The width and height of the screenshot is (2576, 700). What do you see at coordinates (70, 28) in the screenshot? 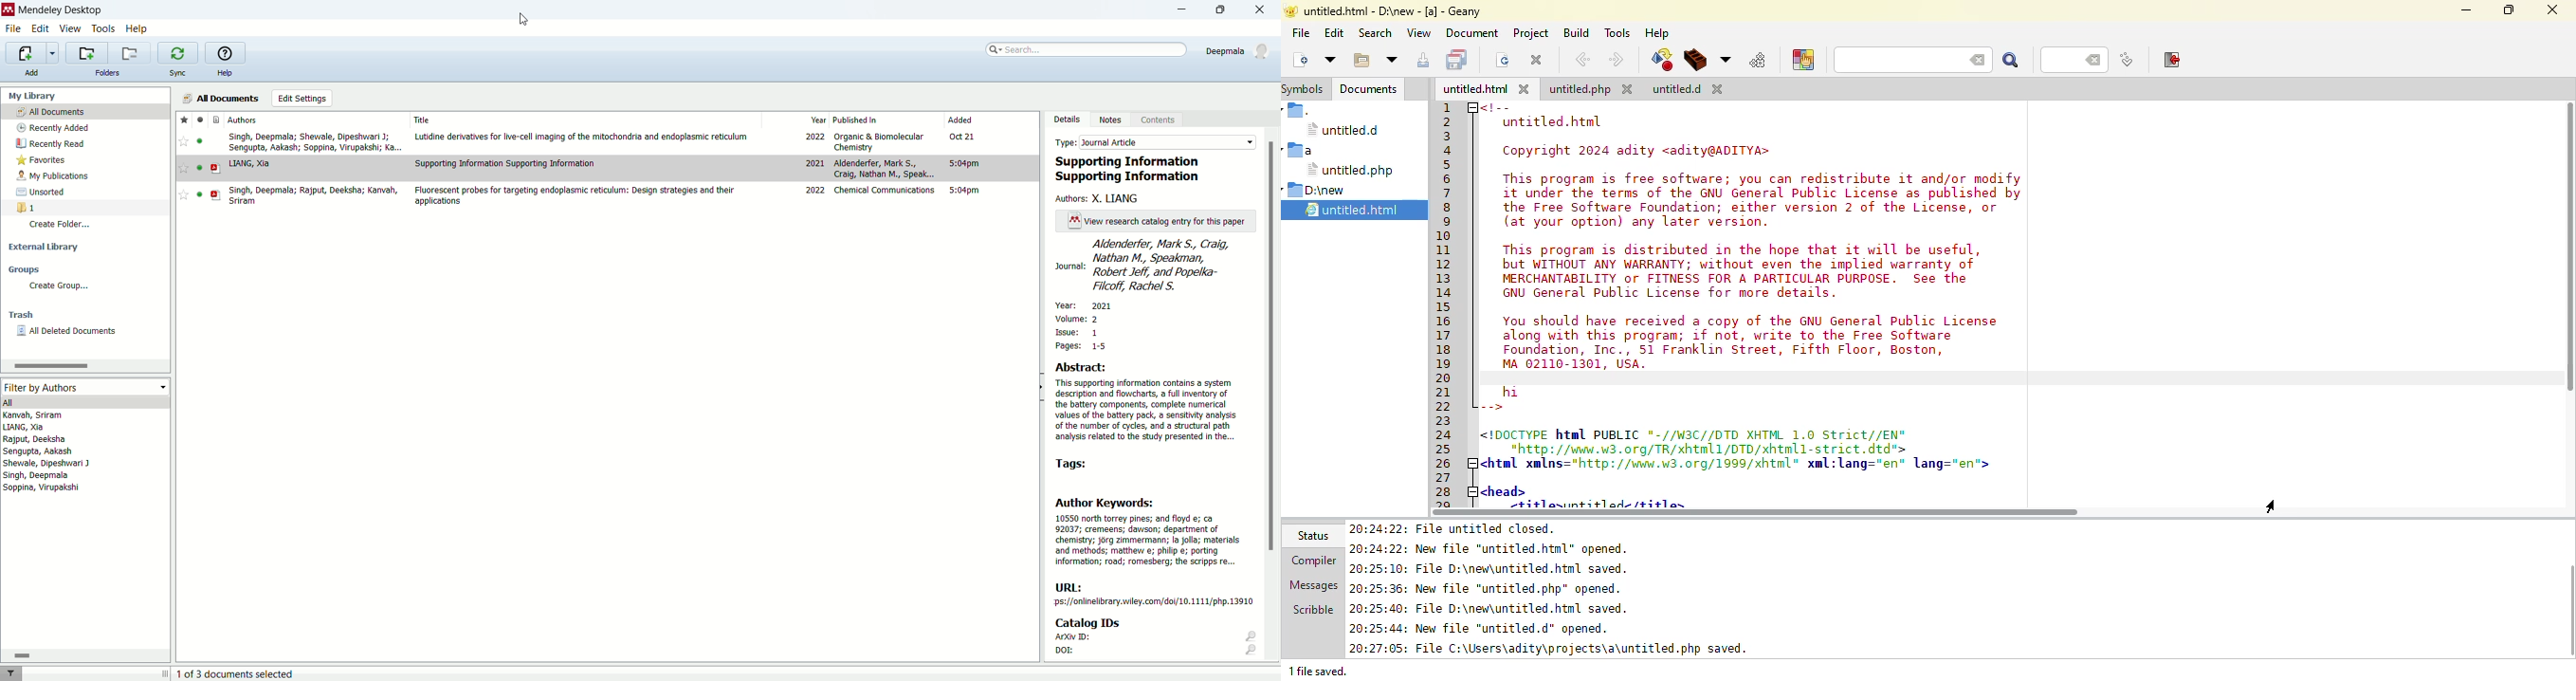
I see `view` at bounding box center [70, 28].